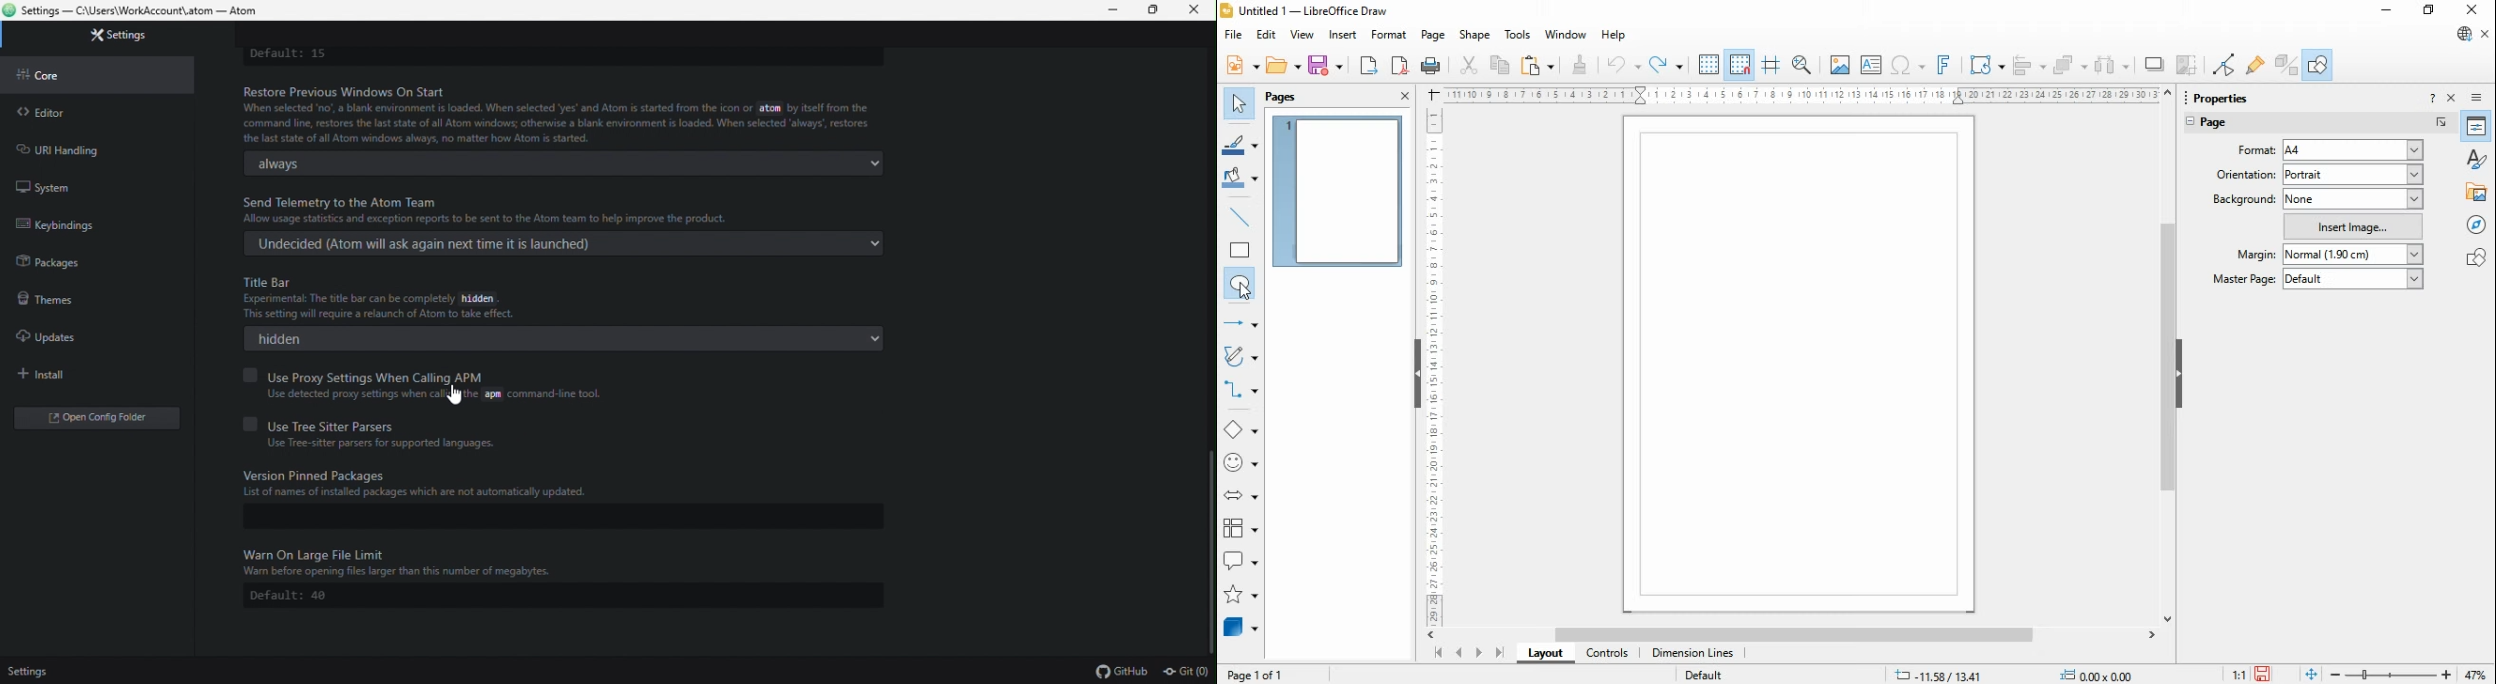 This screenshot has width=2520, height=700. I want to click on page orientation, so click(2244, 173).